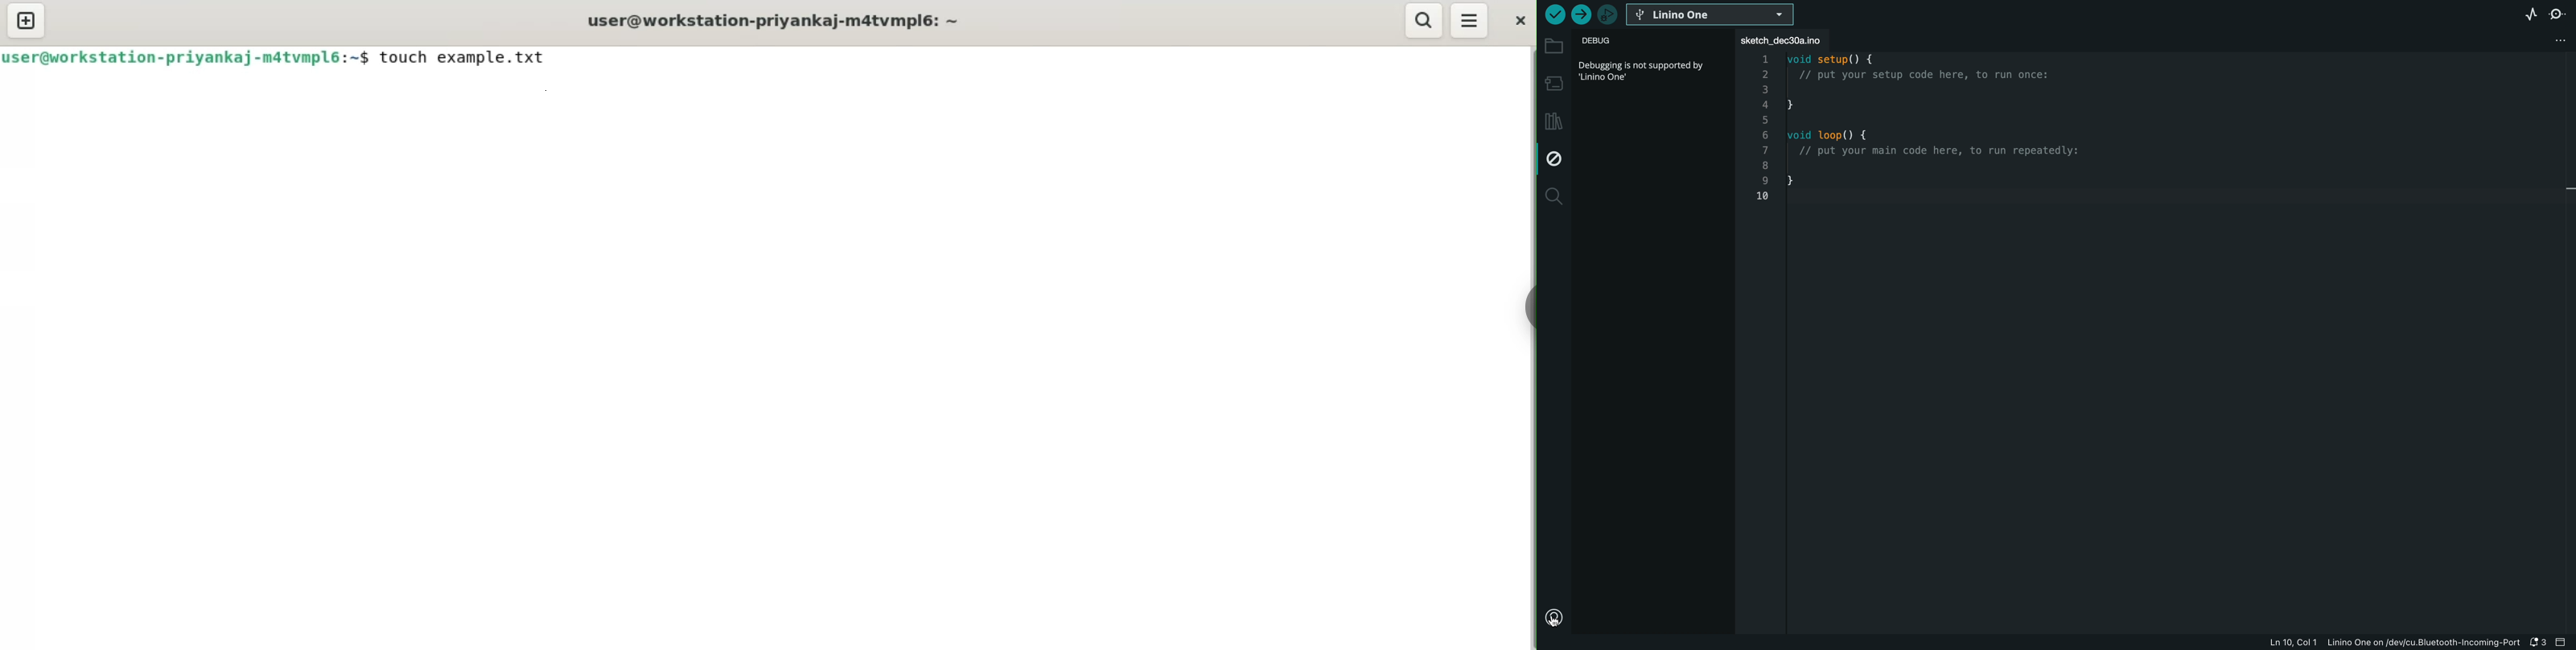 Image resolution: width=2576 pixels, height=672 pixels. Describe the element at coordinates (1712, 15) in the screenshot. I see `board selecter` at that location.